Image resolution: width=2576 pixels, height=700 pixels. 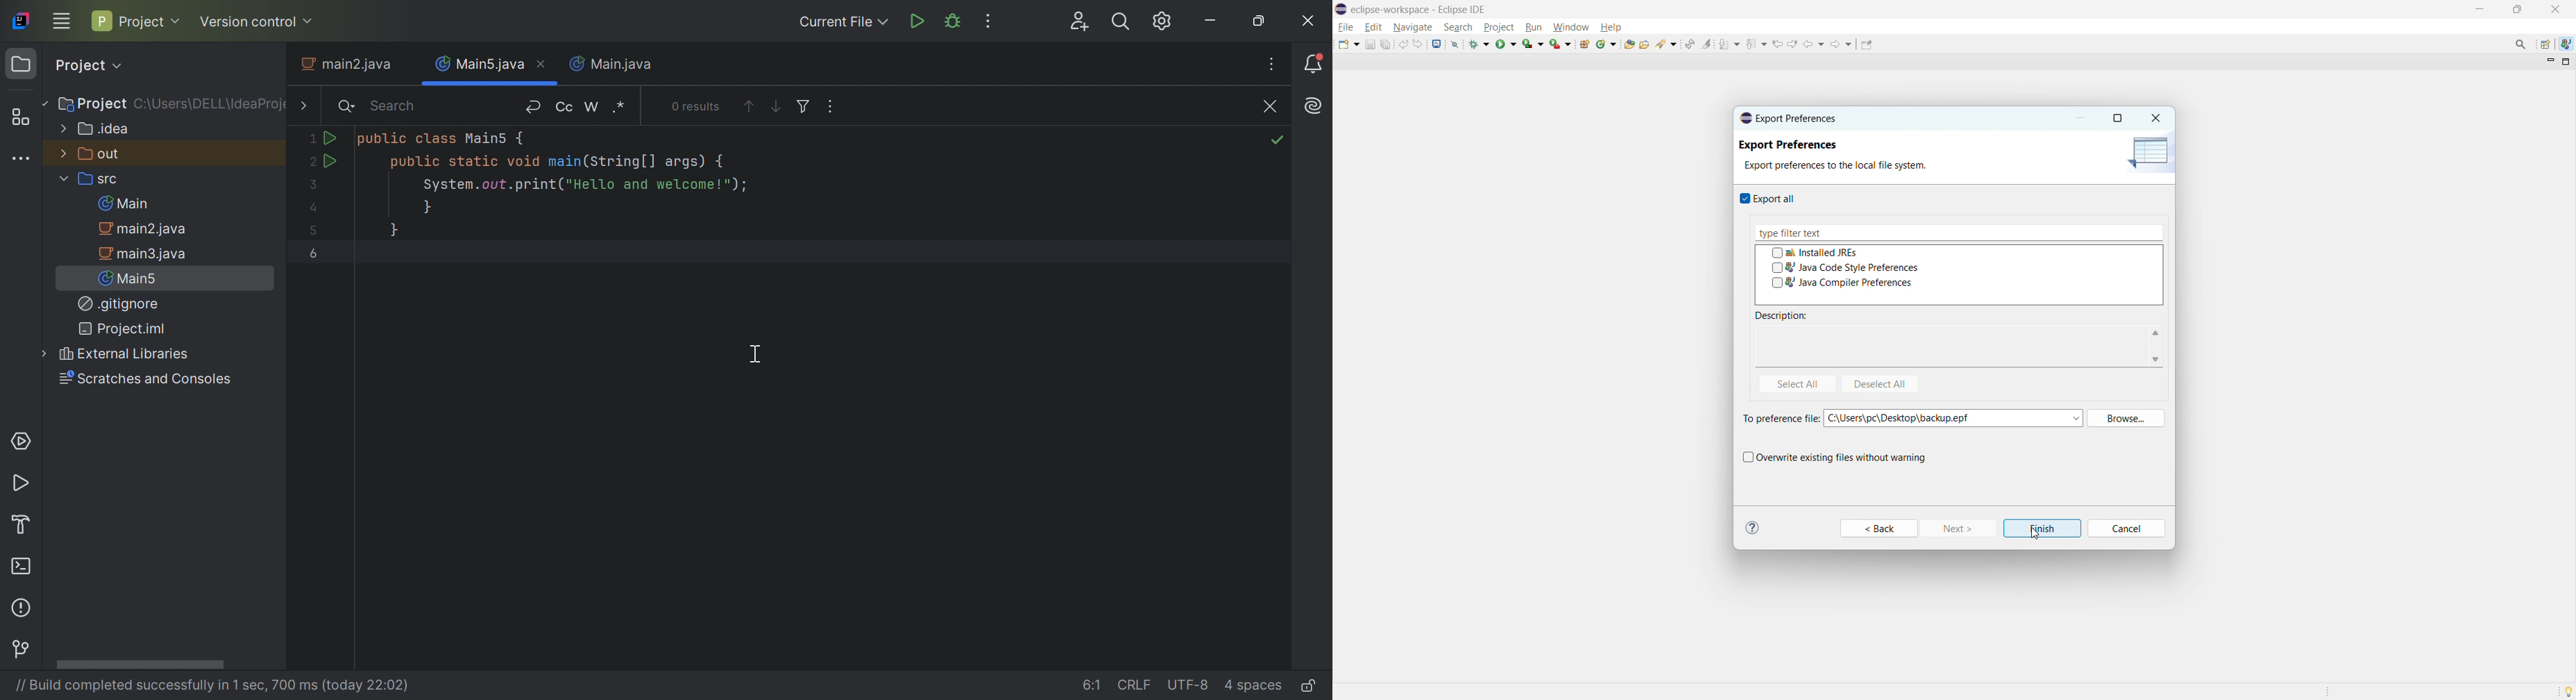 I want to click on .gitignore, so click(x=119, y=304).